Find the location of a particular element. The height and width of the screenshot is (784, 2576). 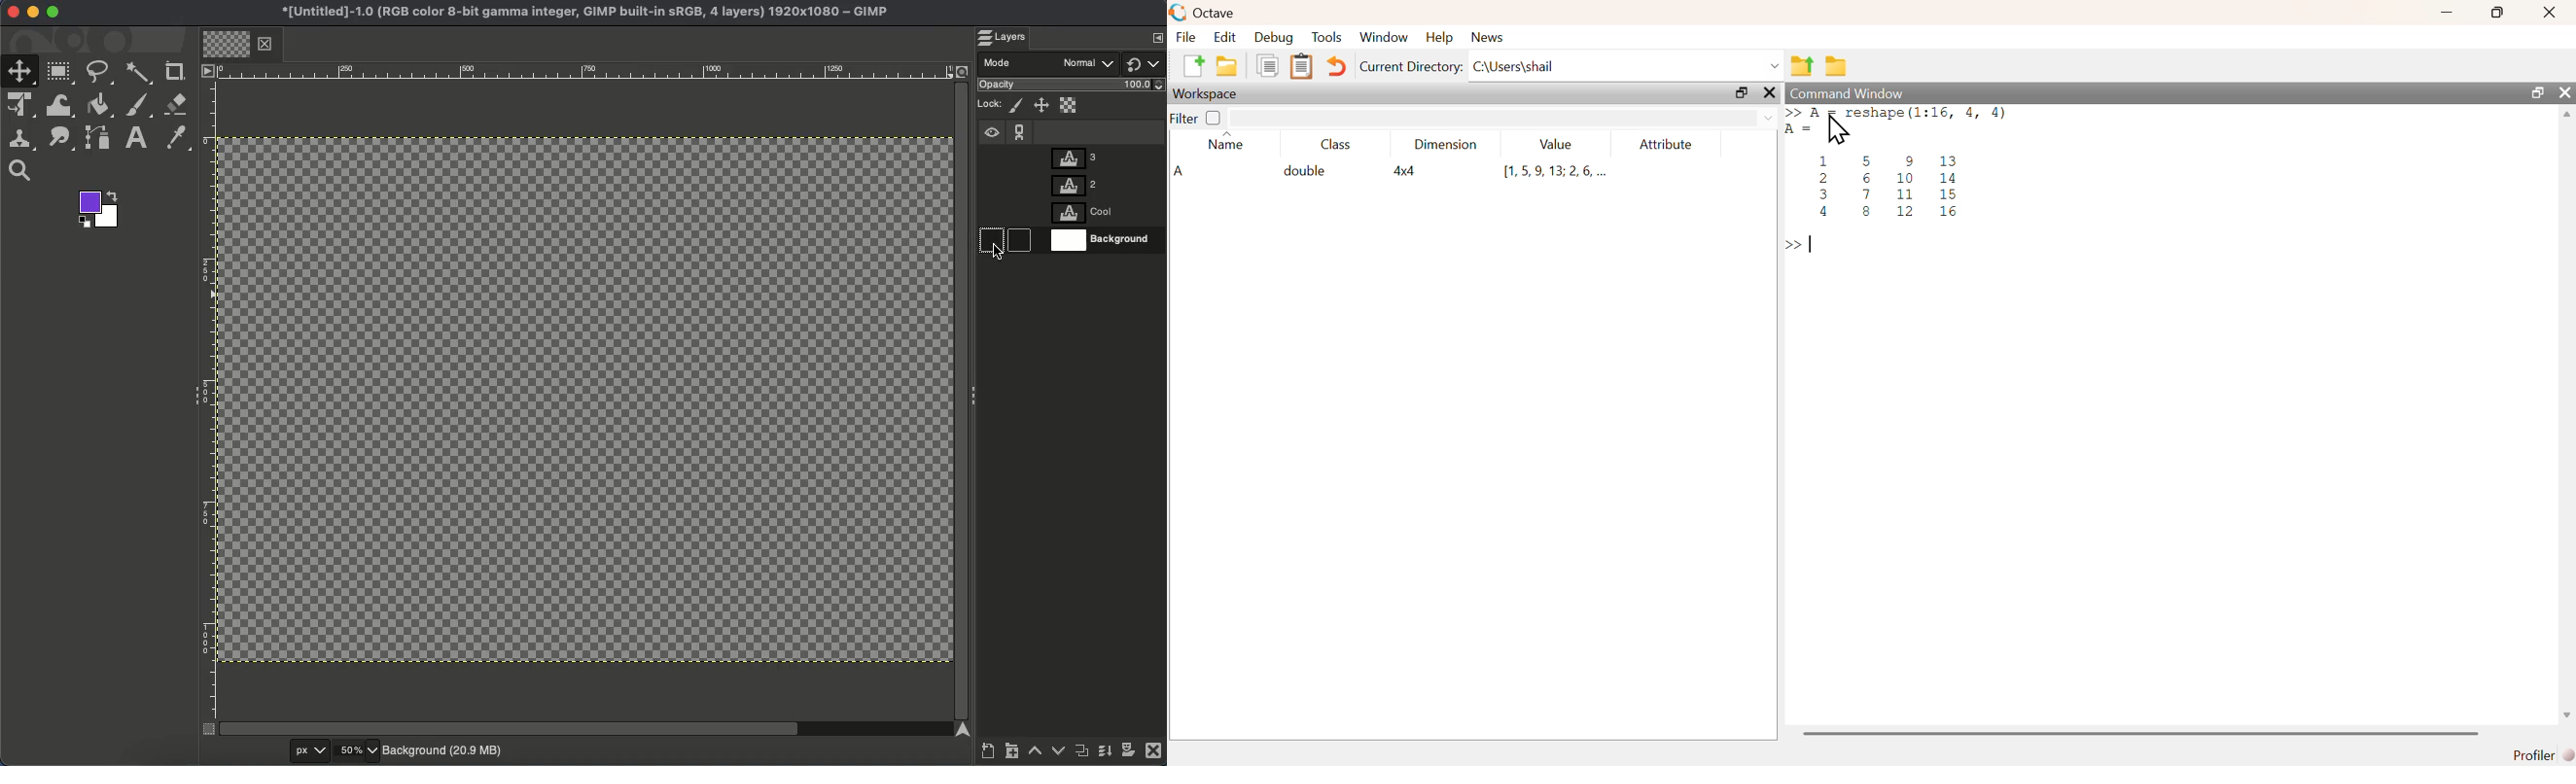

C\Users\shail  is located at coordinates (1627, 65).